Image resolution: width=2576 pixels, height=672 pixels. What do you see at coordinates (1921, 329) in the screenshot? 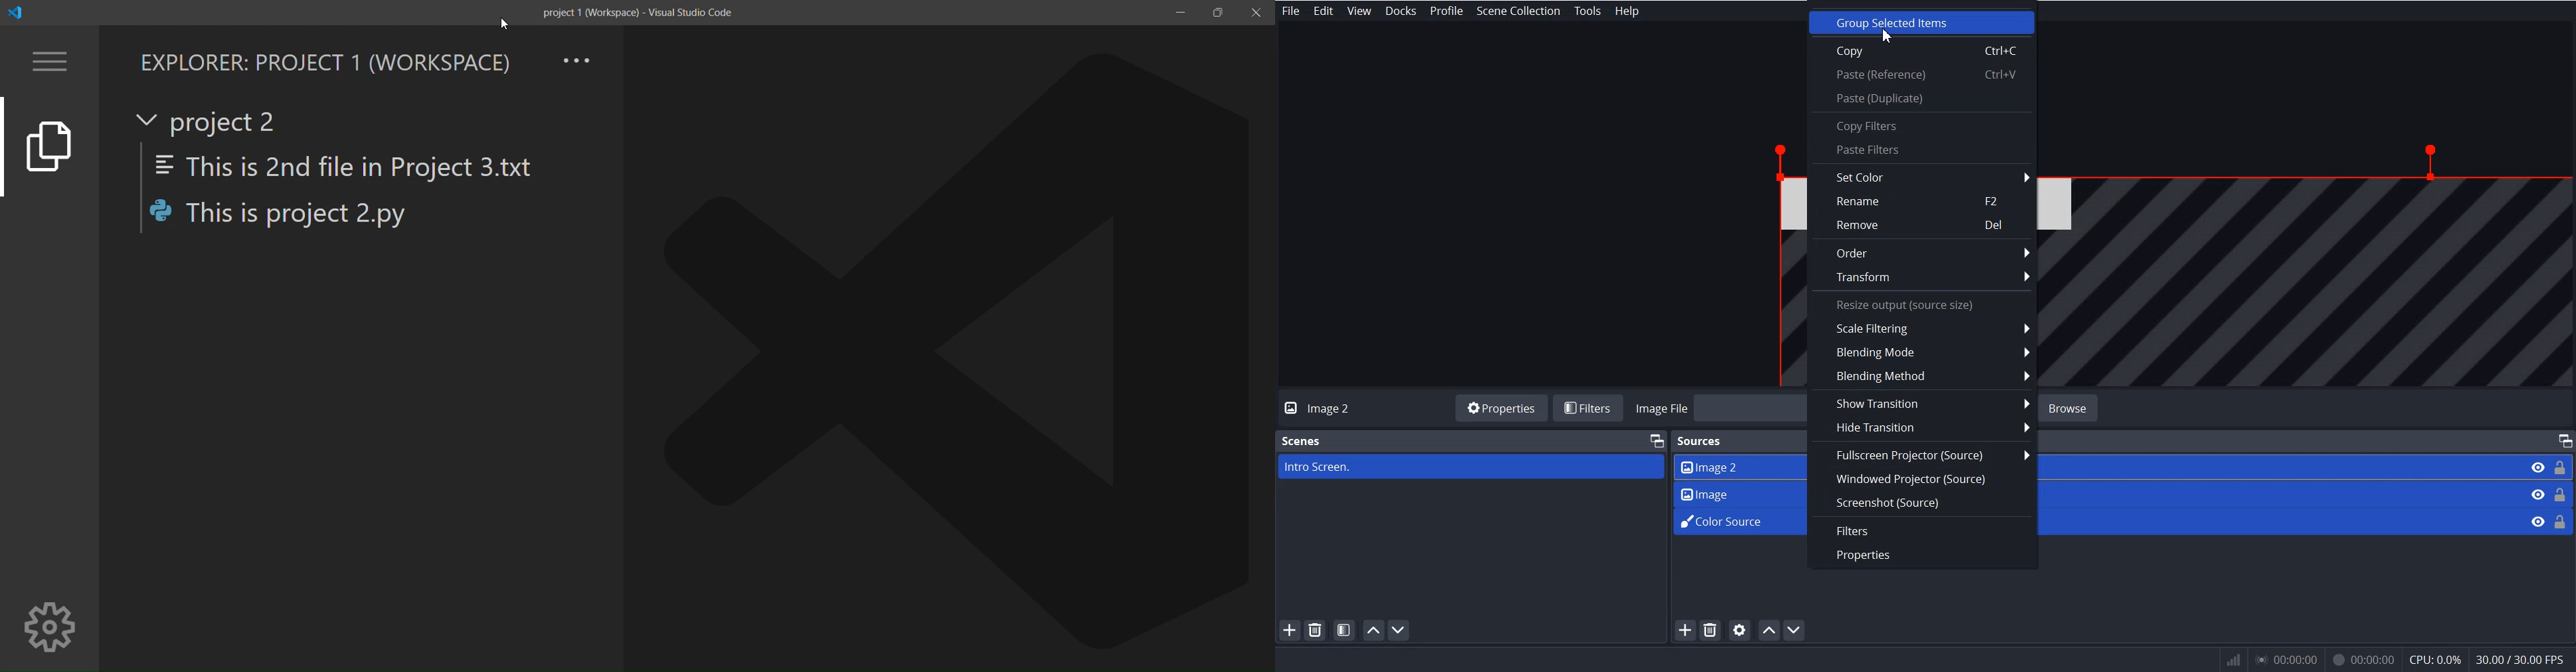
I see `Scale Filtering` at bounding box center [1921, 329].